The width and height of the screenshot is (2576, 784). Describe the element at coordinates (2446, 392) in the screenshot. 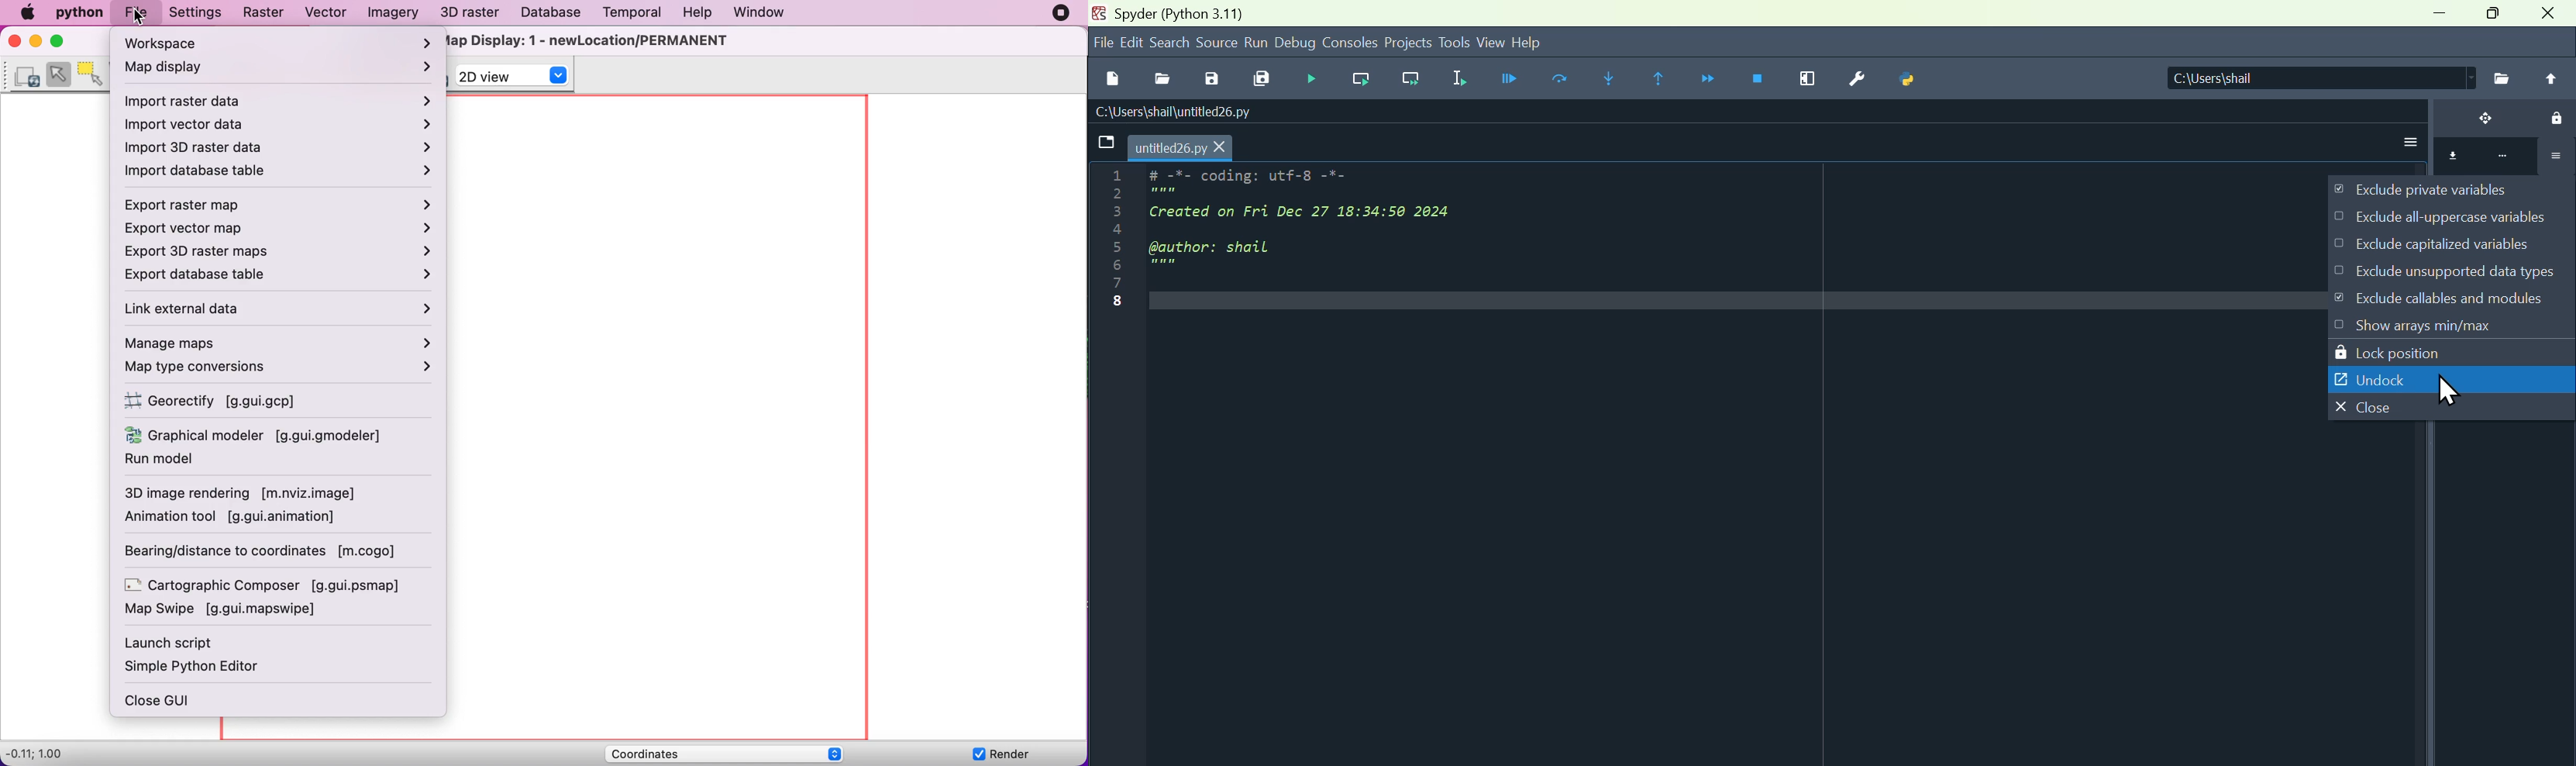

I see `Cursor` at that location.